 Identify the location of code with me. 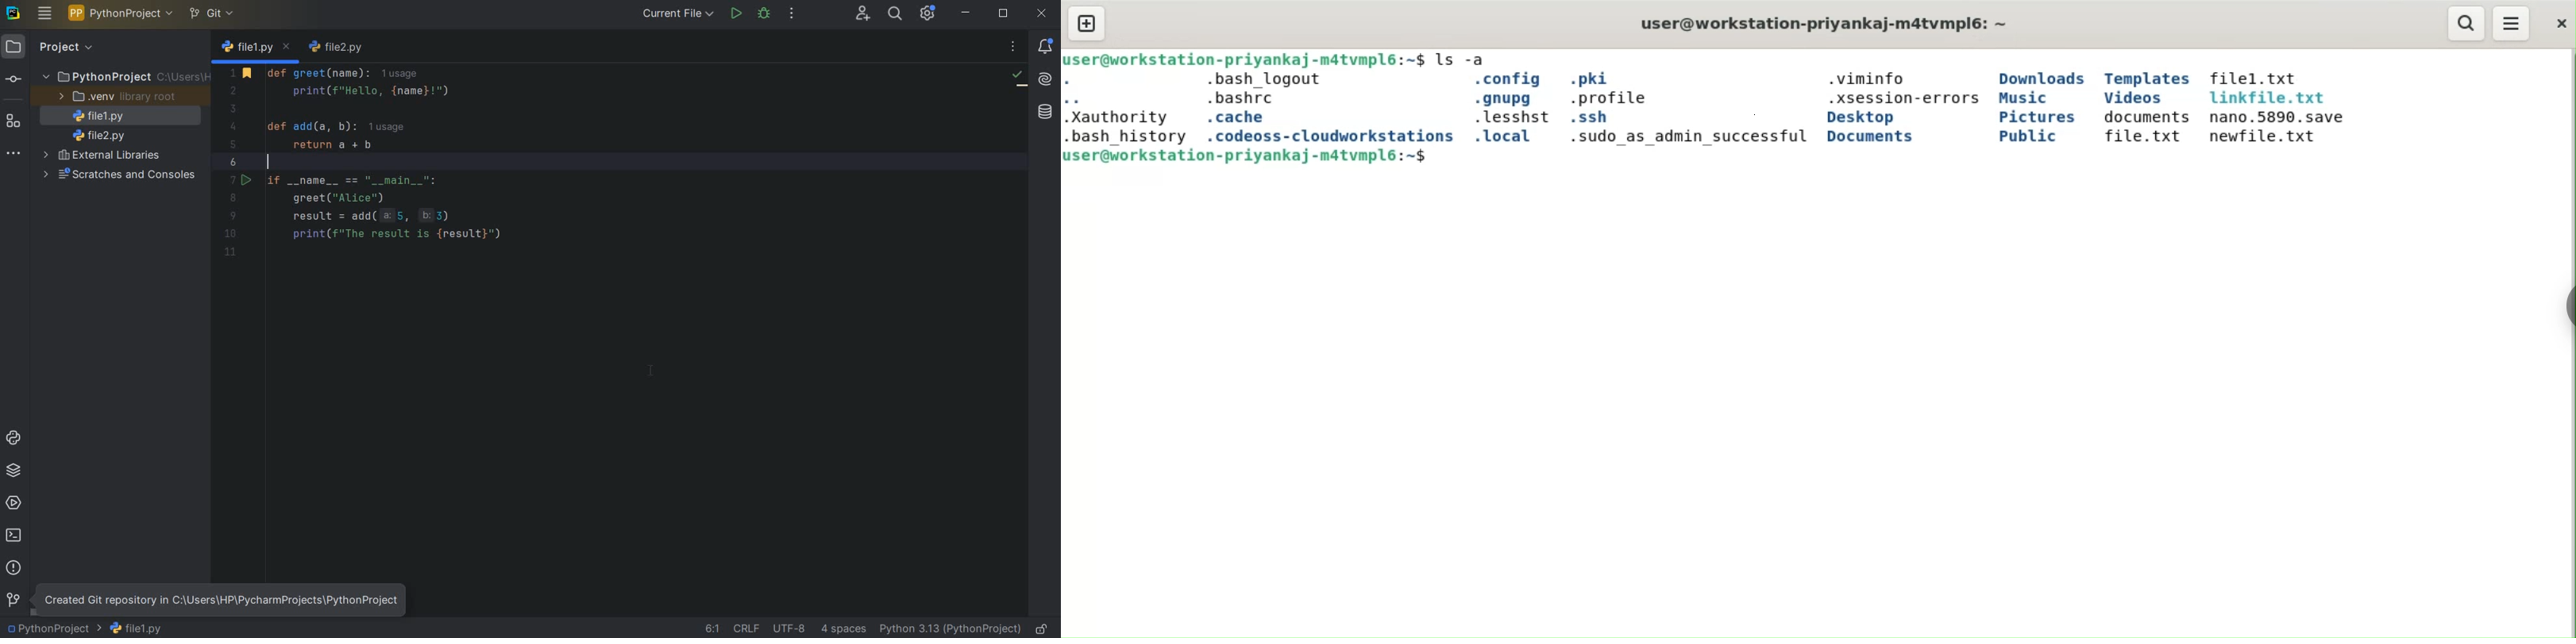
(862, 15).